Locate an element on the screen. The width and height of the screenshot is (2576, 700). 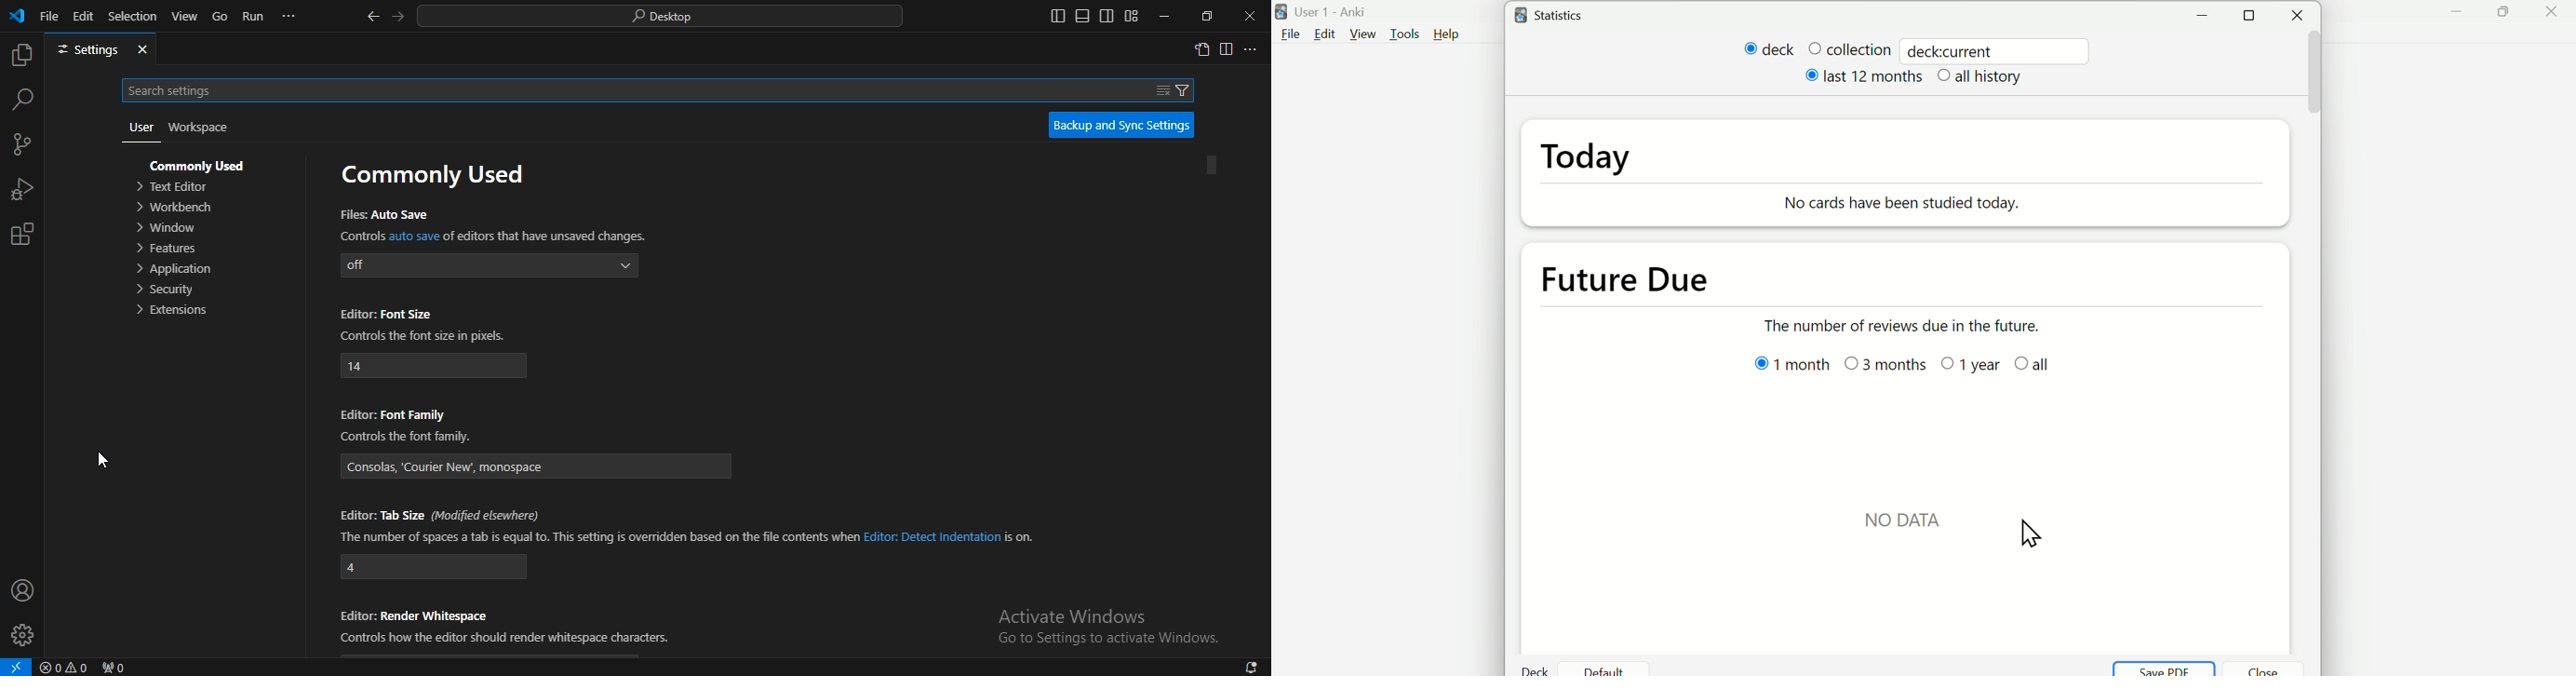
all is located at coordinates (2043, 365).